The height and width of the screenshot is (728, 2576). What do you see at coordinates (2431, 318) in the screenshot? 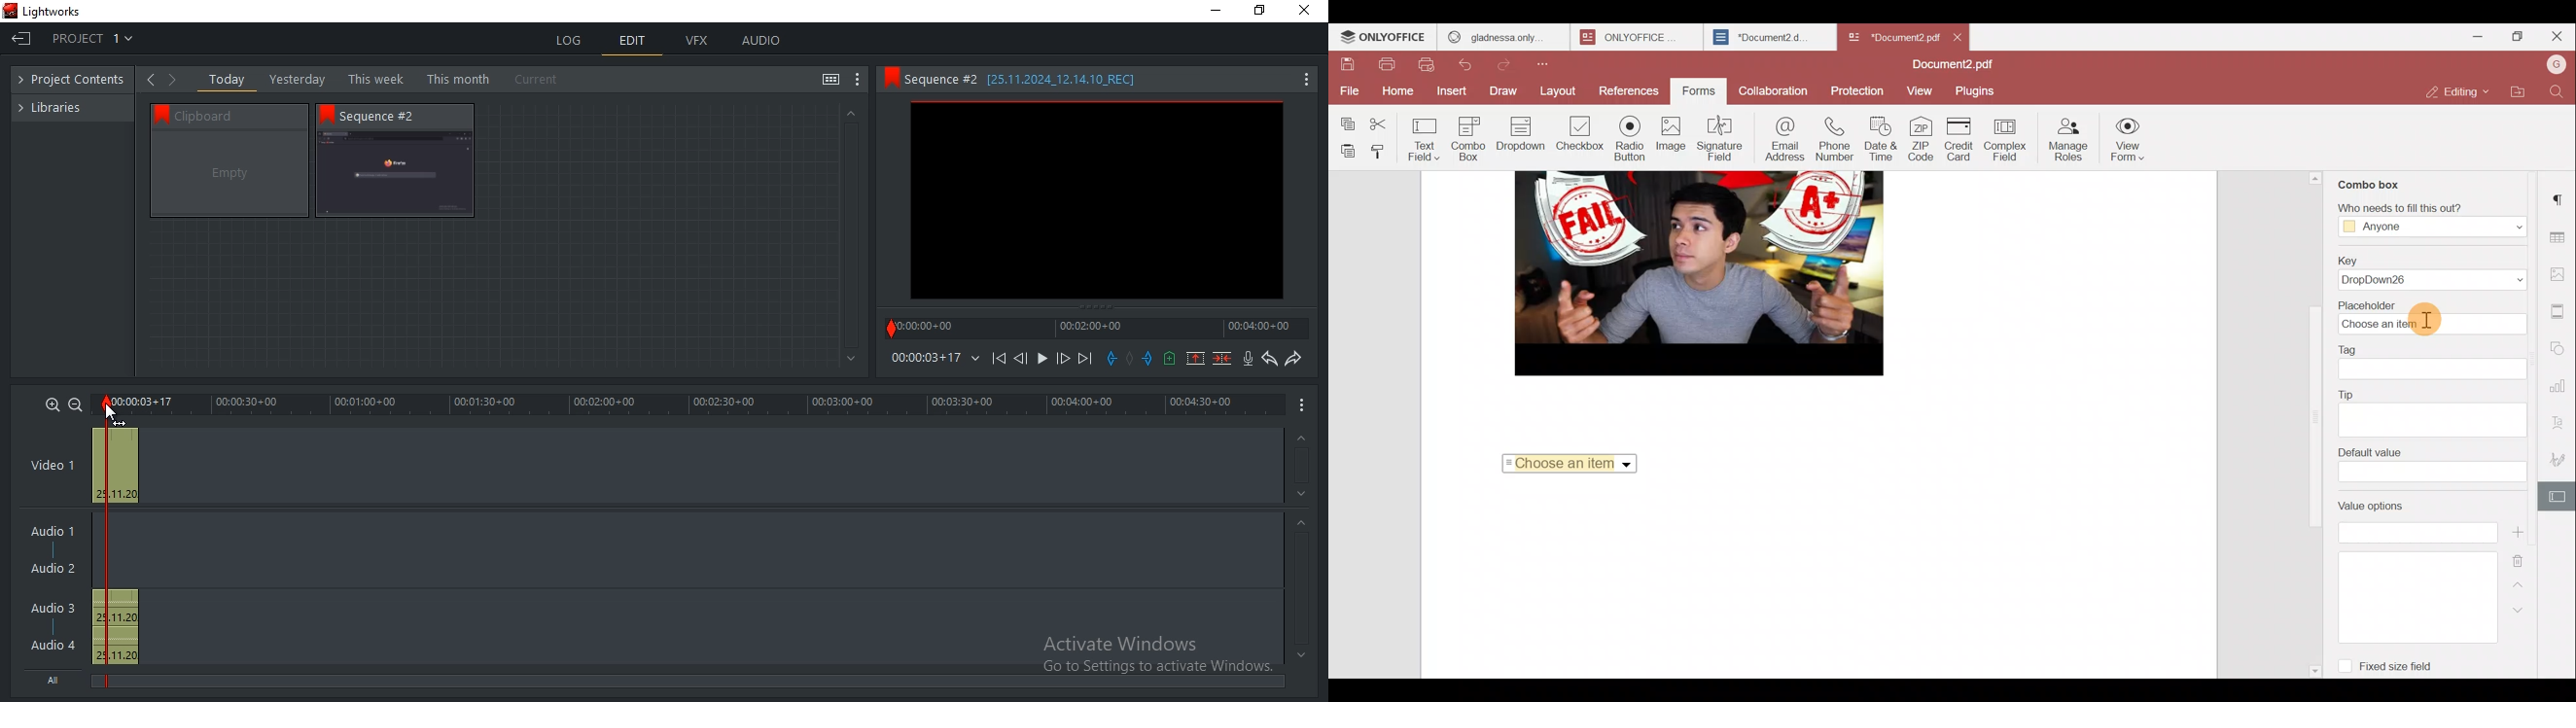
I see `Placeholder` at bounding box center [2431, 318].